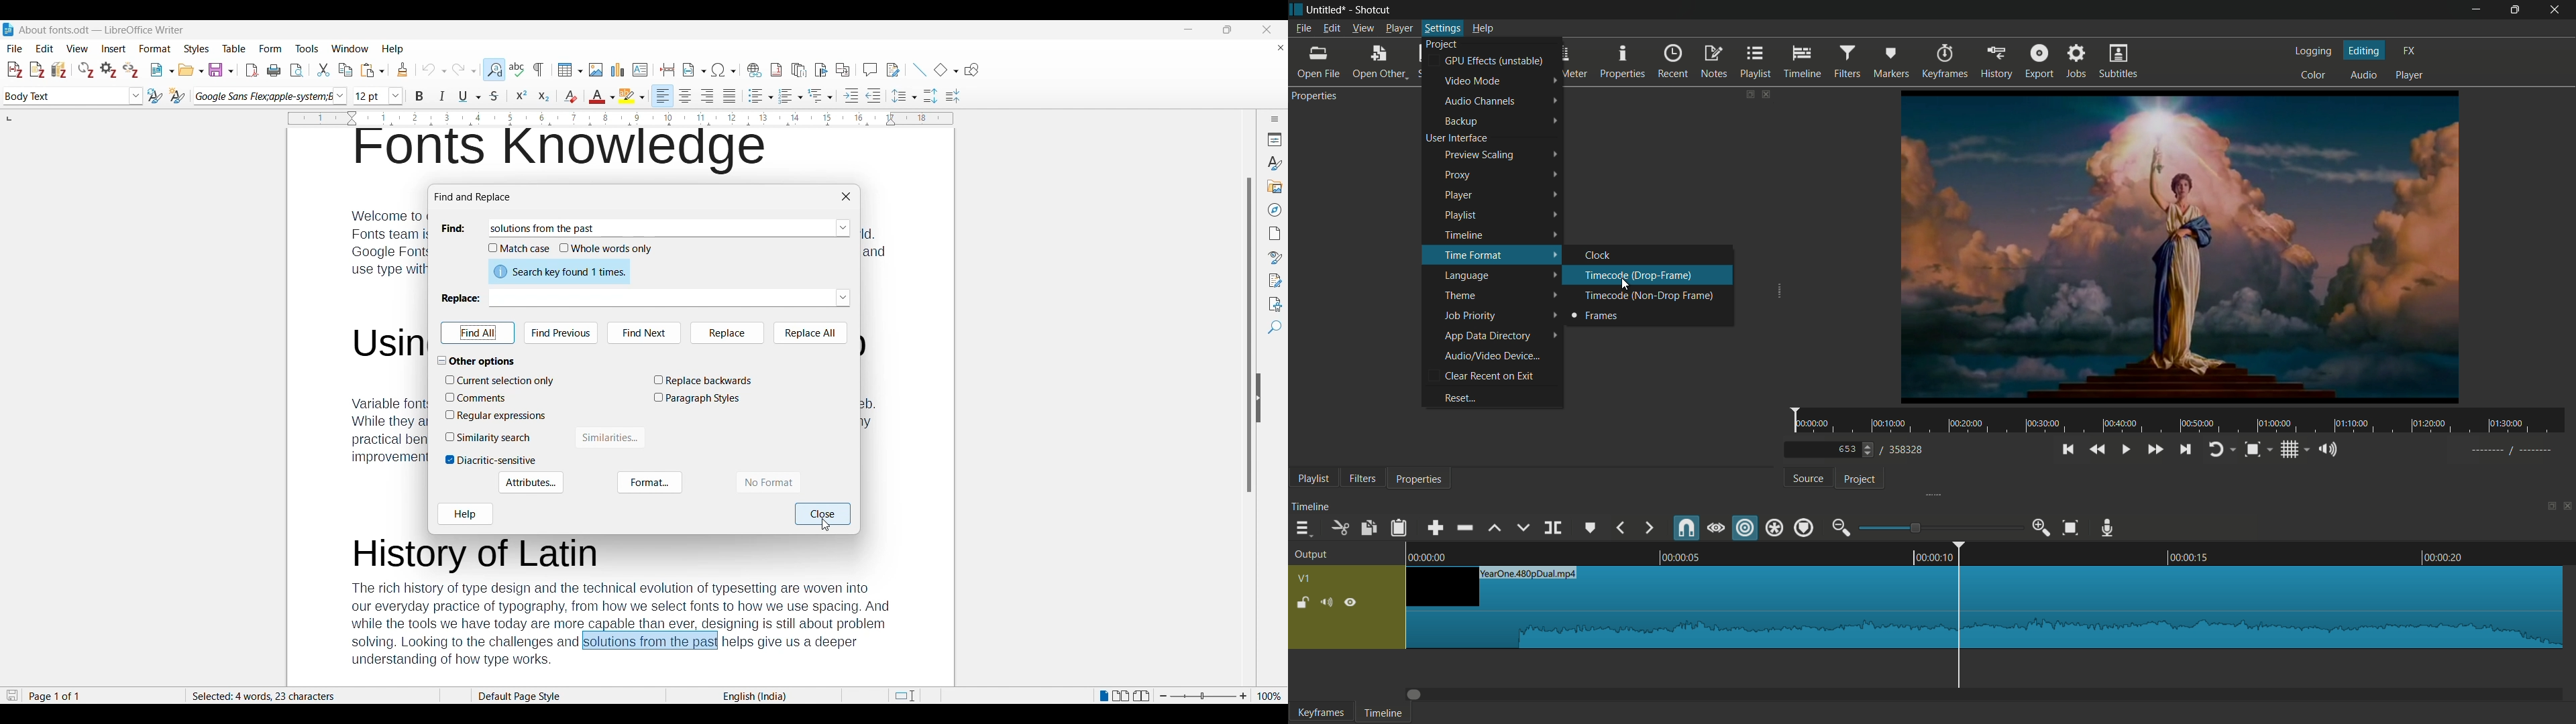  What do you see at coordinates (501, 381) in the screenshot?
I see `Toggle for Current selection only` at bounding box center [501, 381].